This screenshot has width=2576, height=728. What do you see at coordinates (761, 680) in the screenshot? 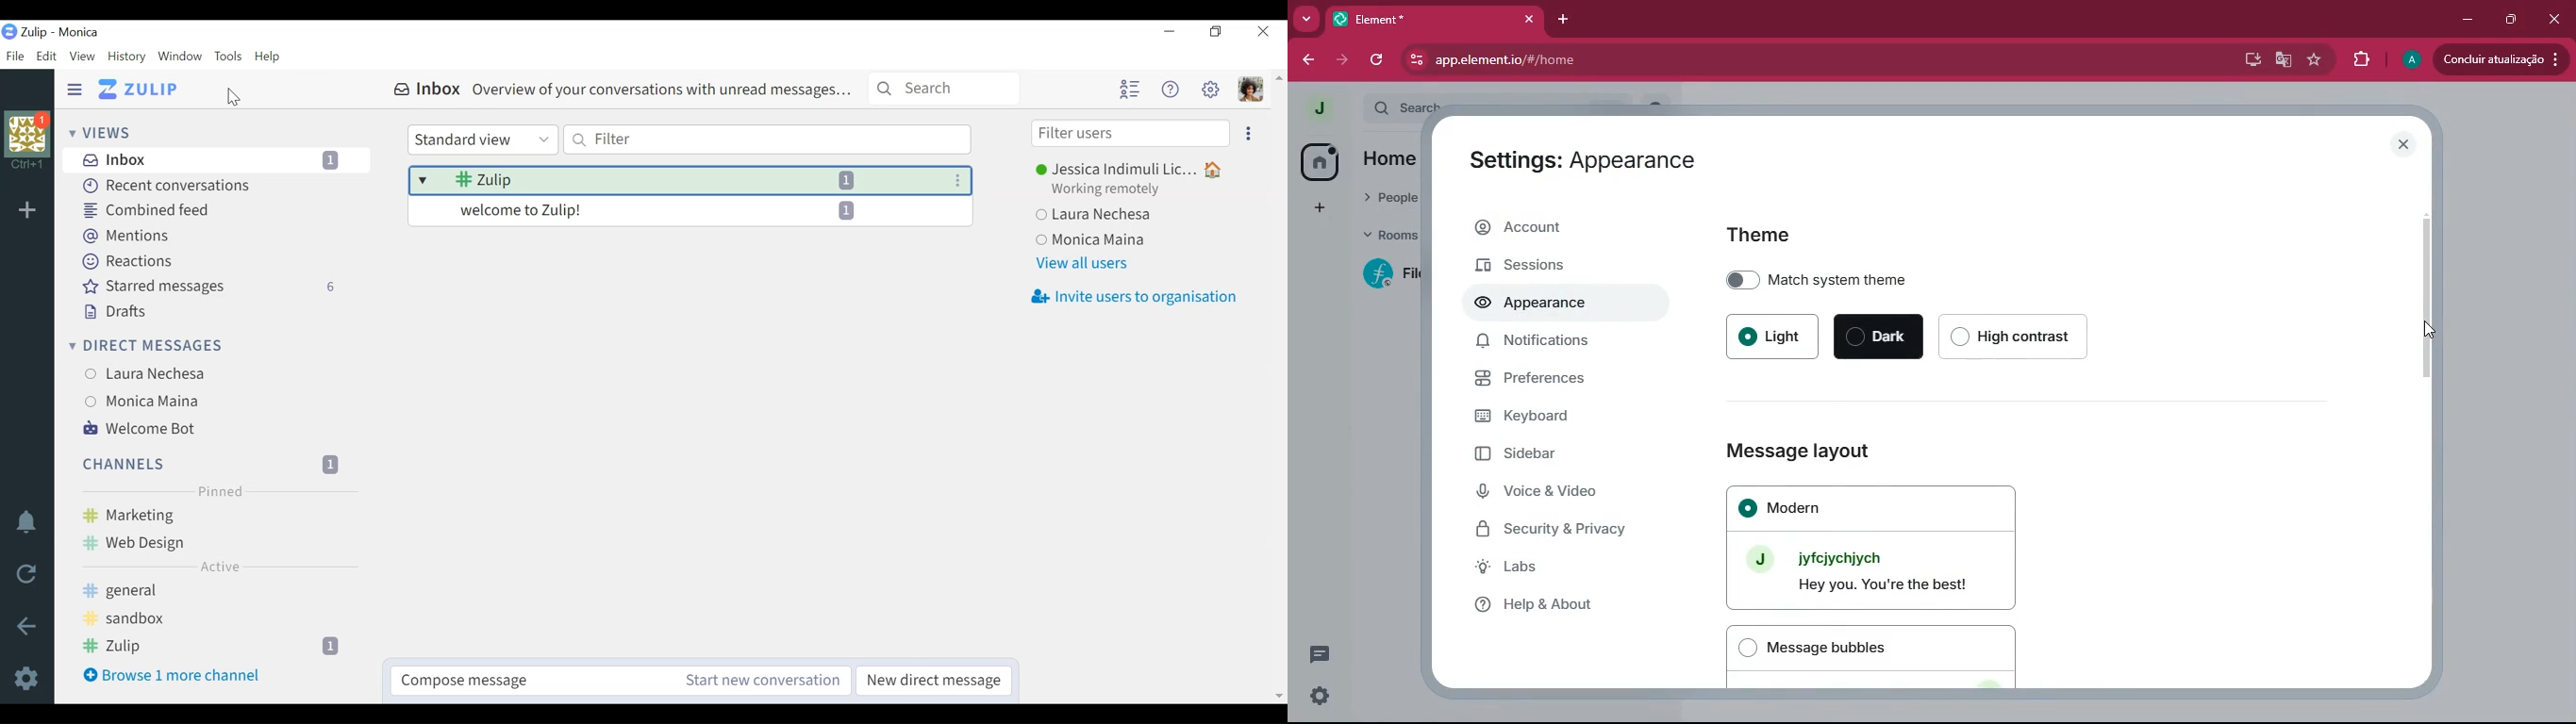
I see `Start new conversation` at bounding box center [761, 680].